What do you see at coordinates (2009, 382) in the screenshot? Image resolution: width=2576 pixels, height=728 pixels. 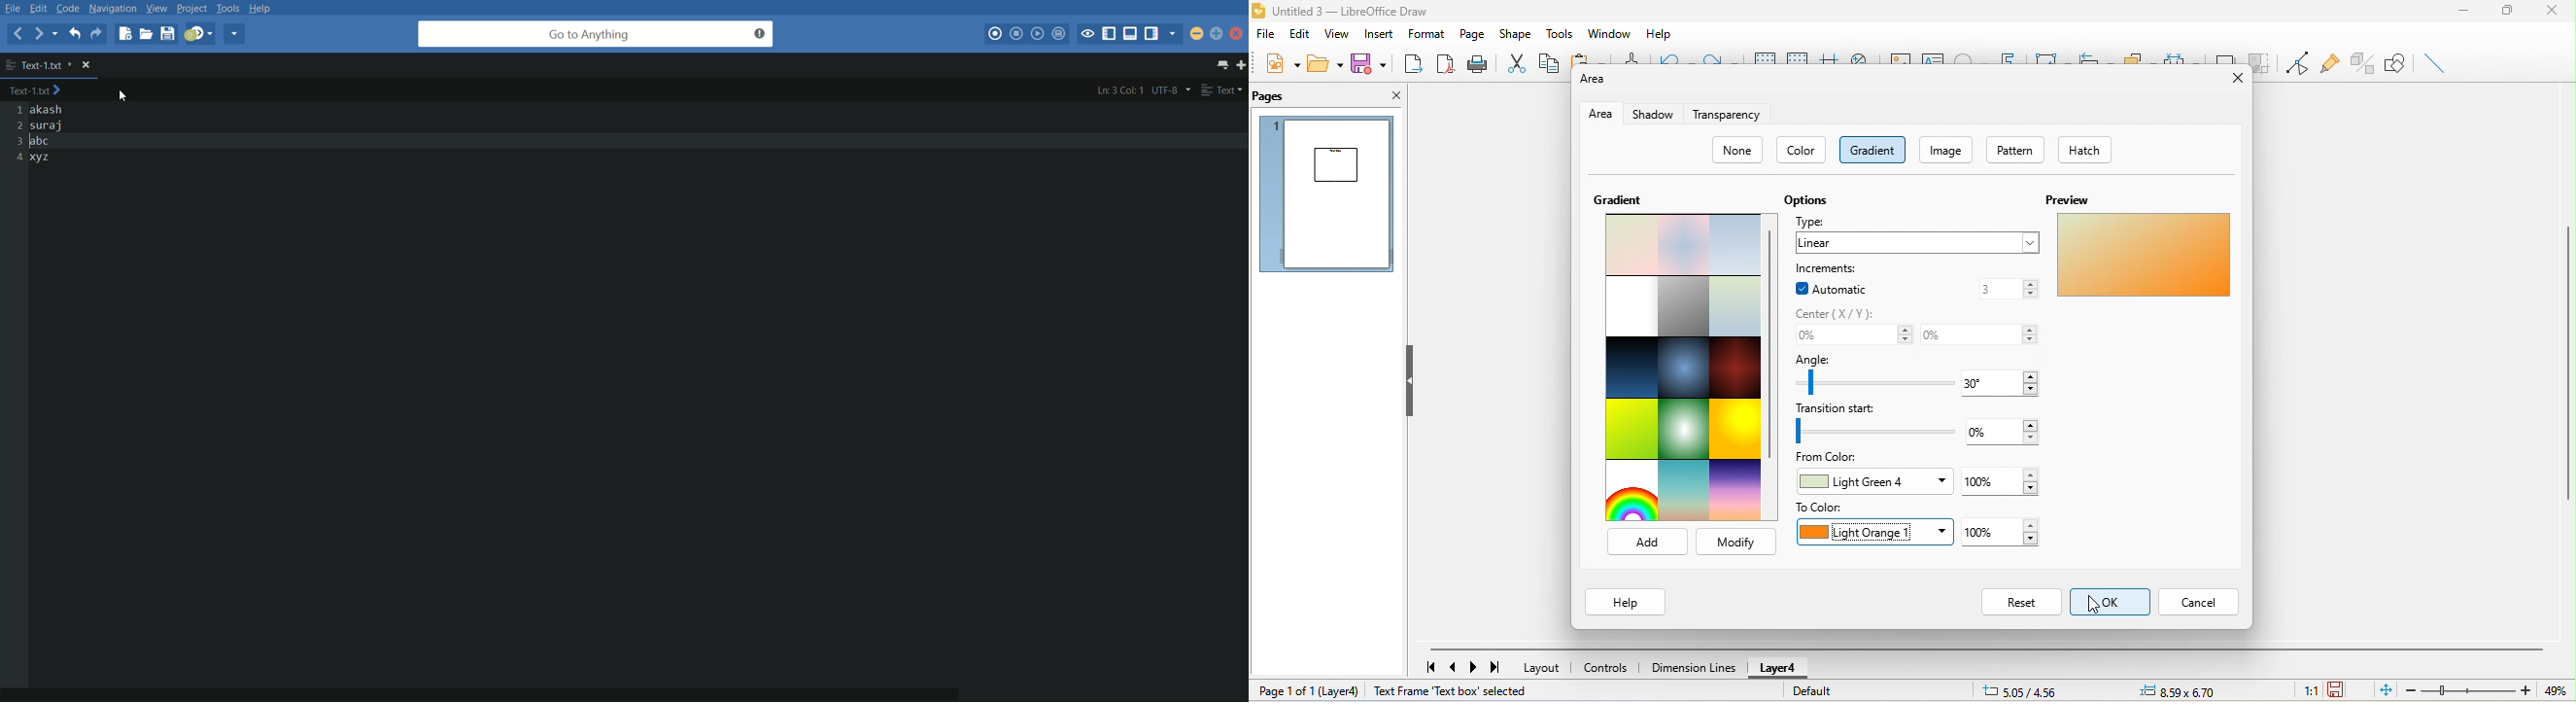 I see `angle 30 degree ` at bounding box center [2009, 382].